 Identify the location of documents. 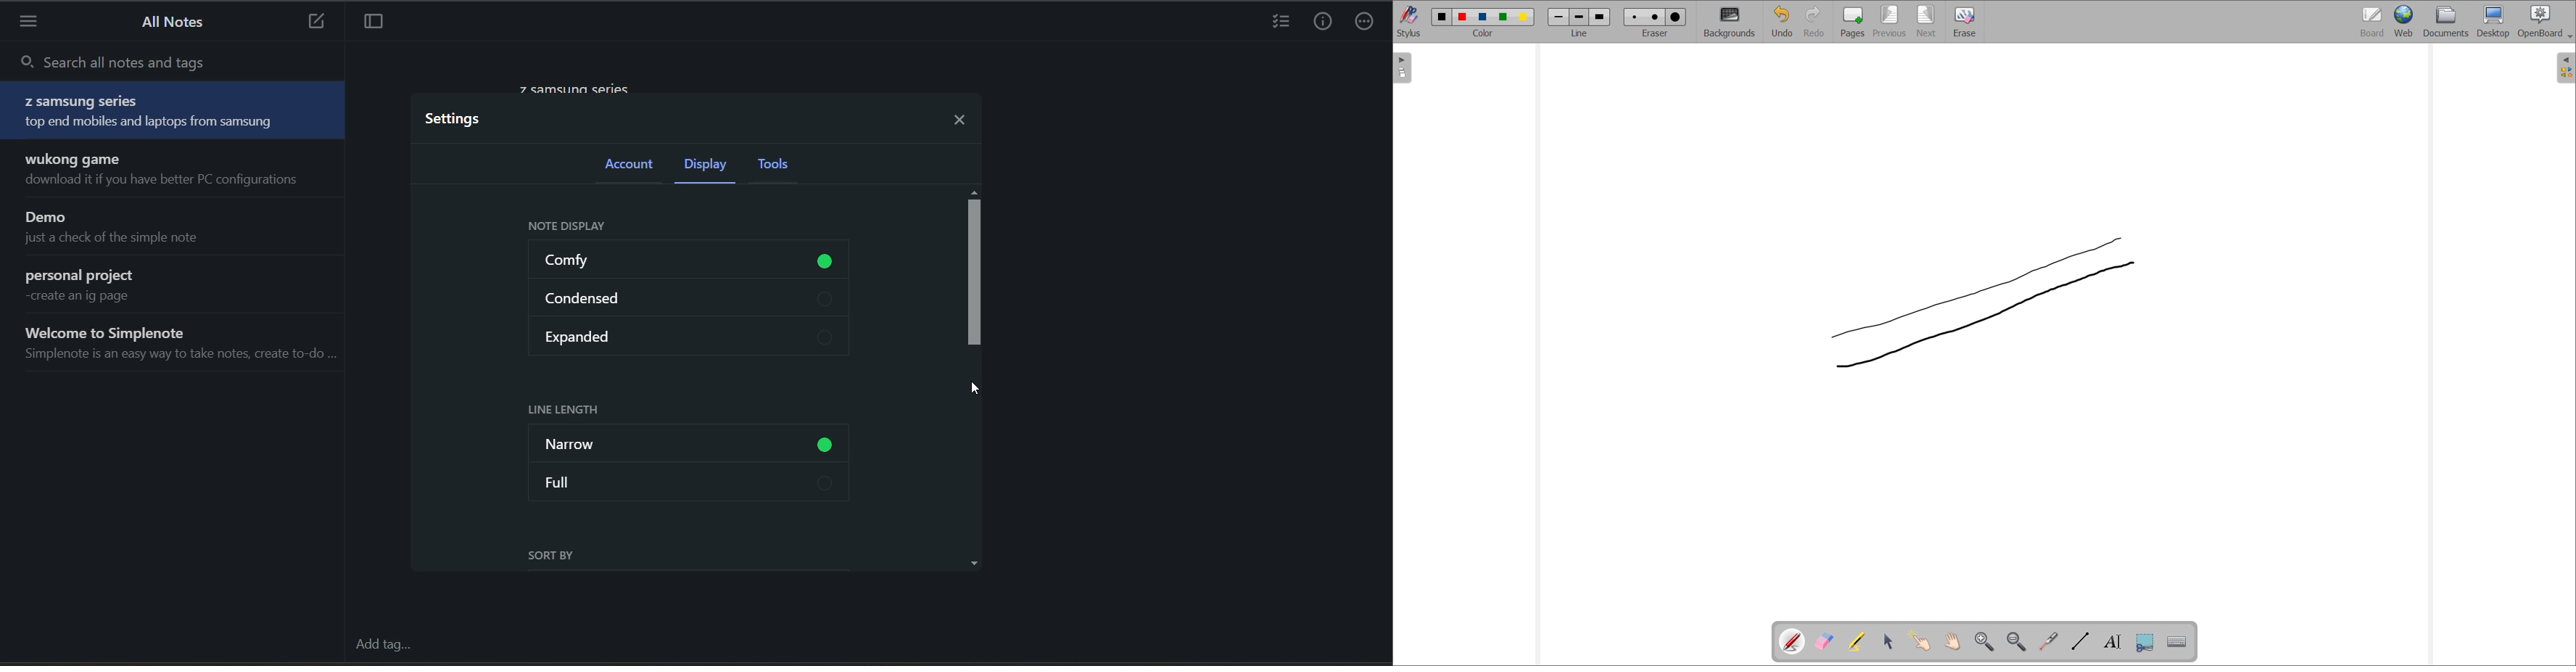
(2446, 22).